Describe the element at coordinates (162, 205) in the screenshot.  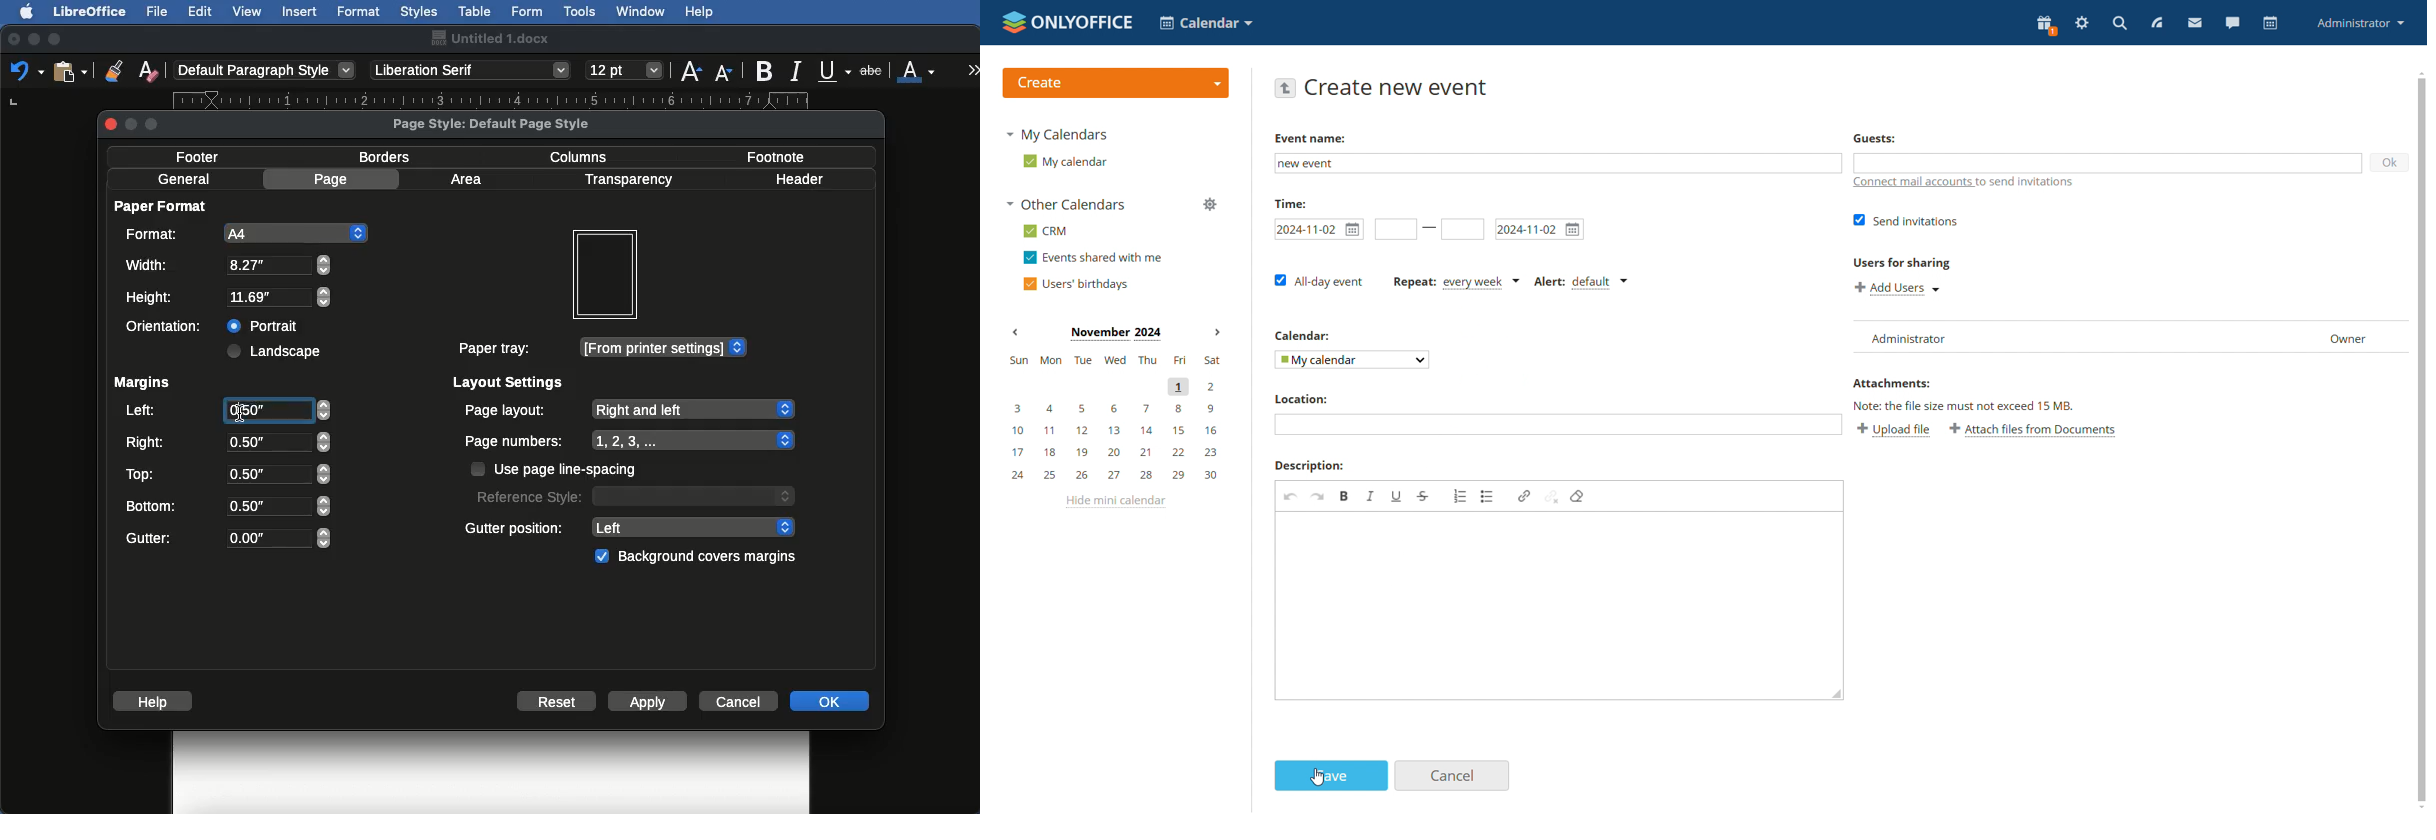
I see `Paper format` at that location.